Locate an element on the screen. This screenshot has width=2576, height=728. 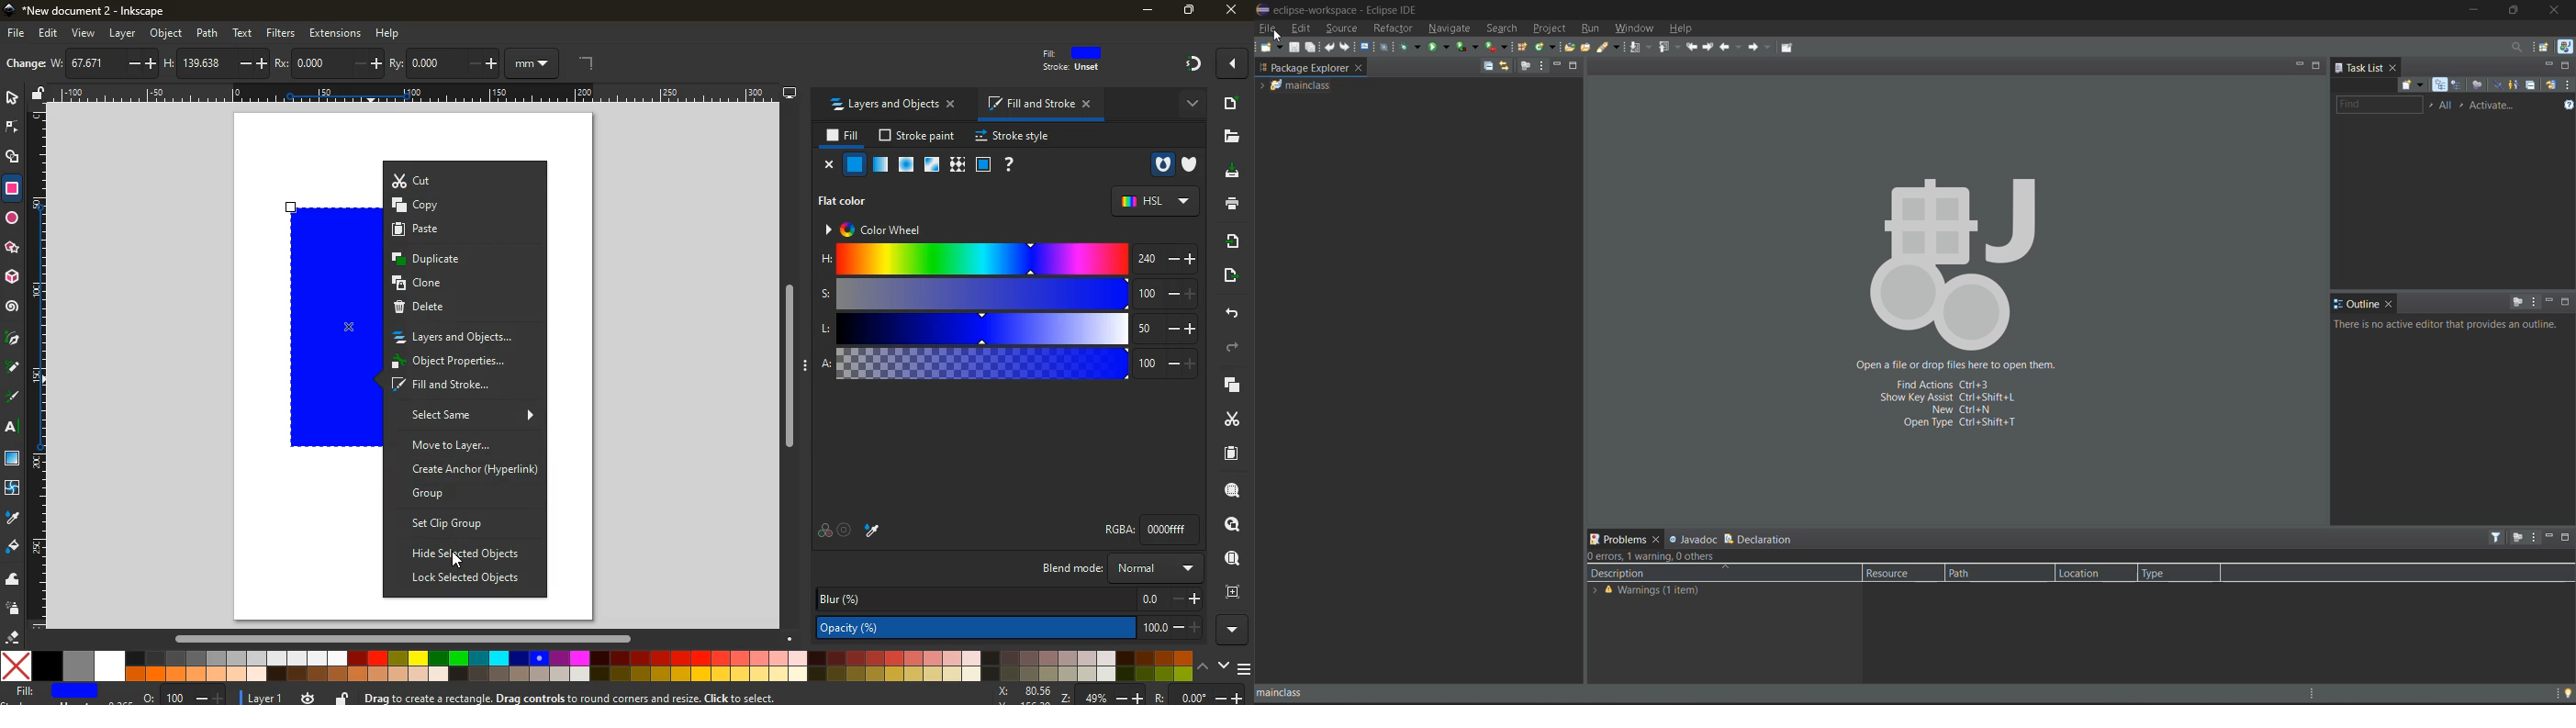
 is located at coordinates (412, 638).